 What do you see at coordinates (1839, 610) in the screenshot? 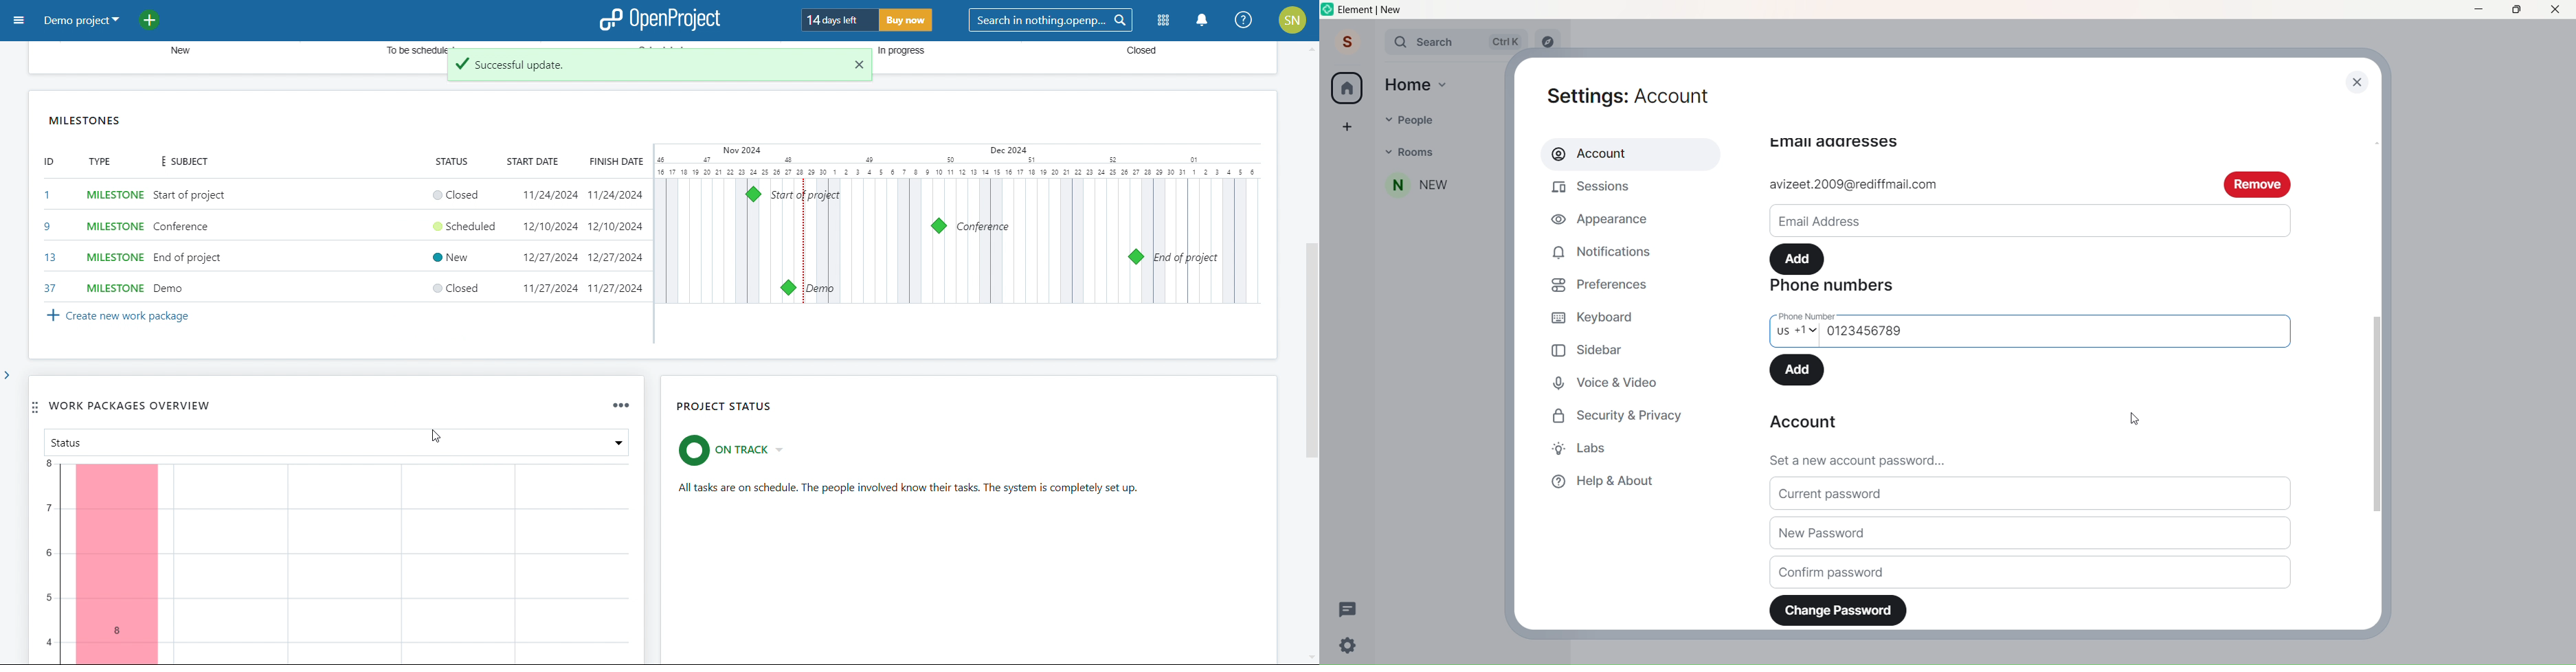
I see `Change Password` at bounding box center [1839, 610].